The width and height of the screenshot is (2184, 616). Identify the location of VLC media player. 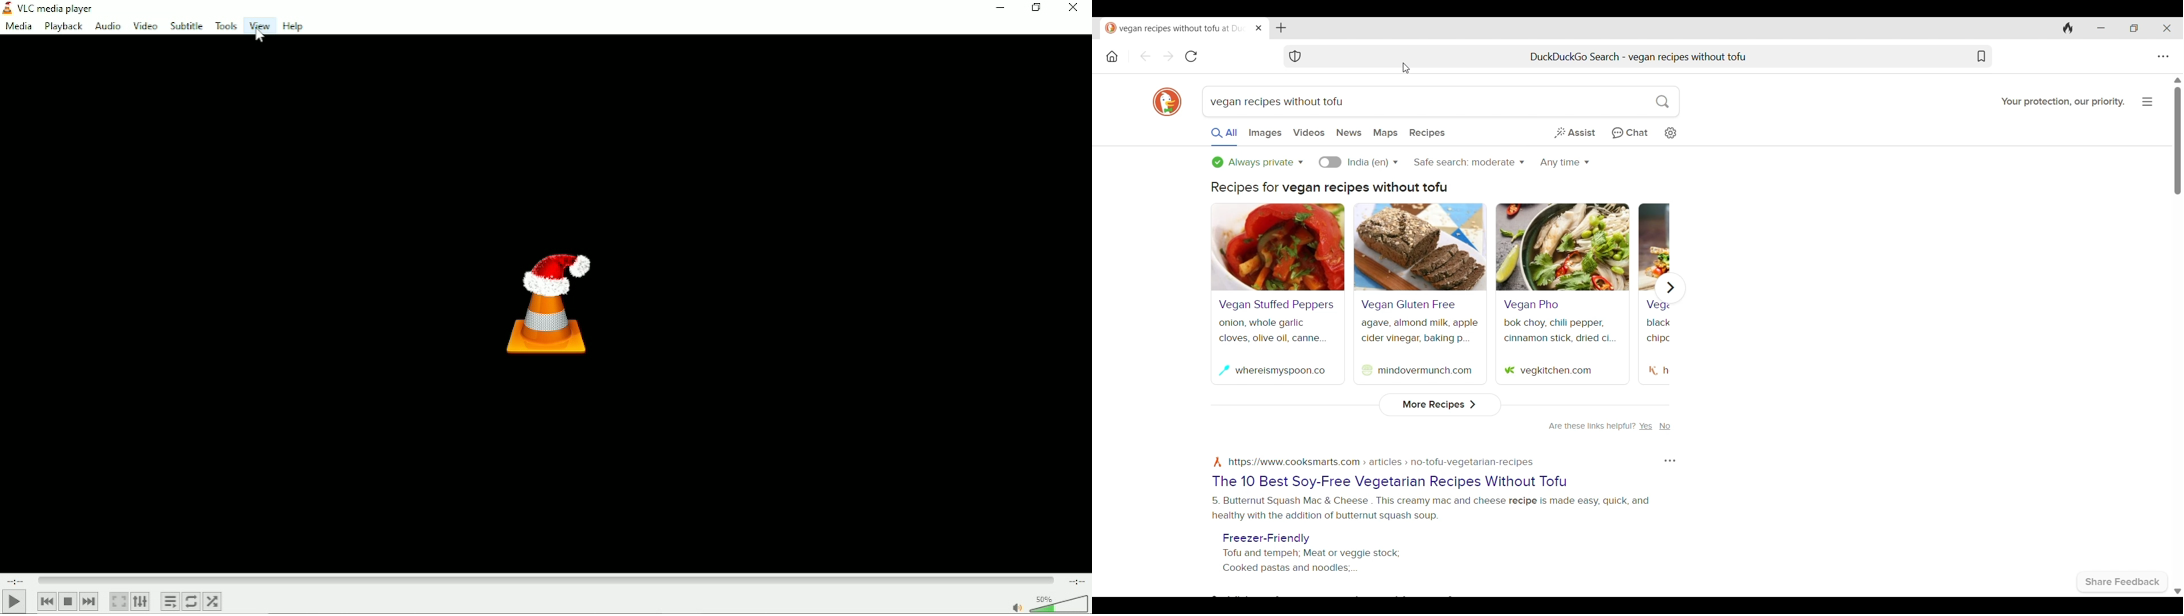
(56, 9).